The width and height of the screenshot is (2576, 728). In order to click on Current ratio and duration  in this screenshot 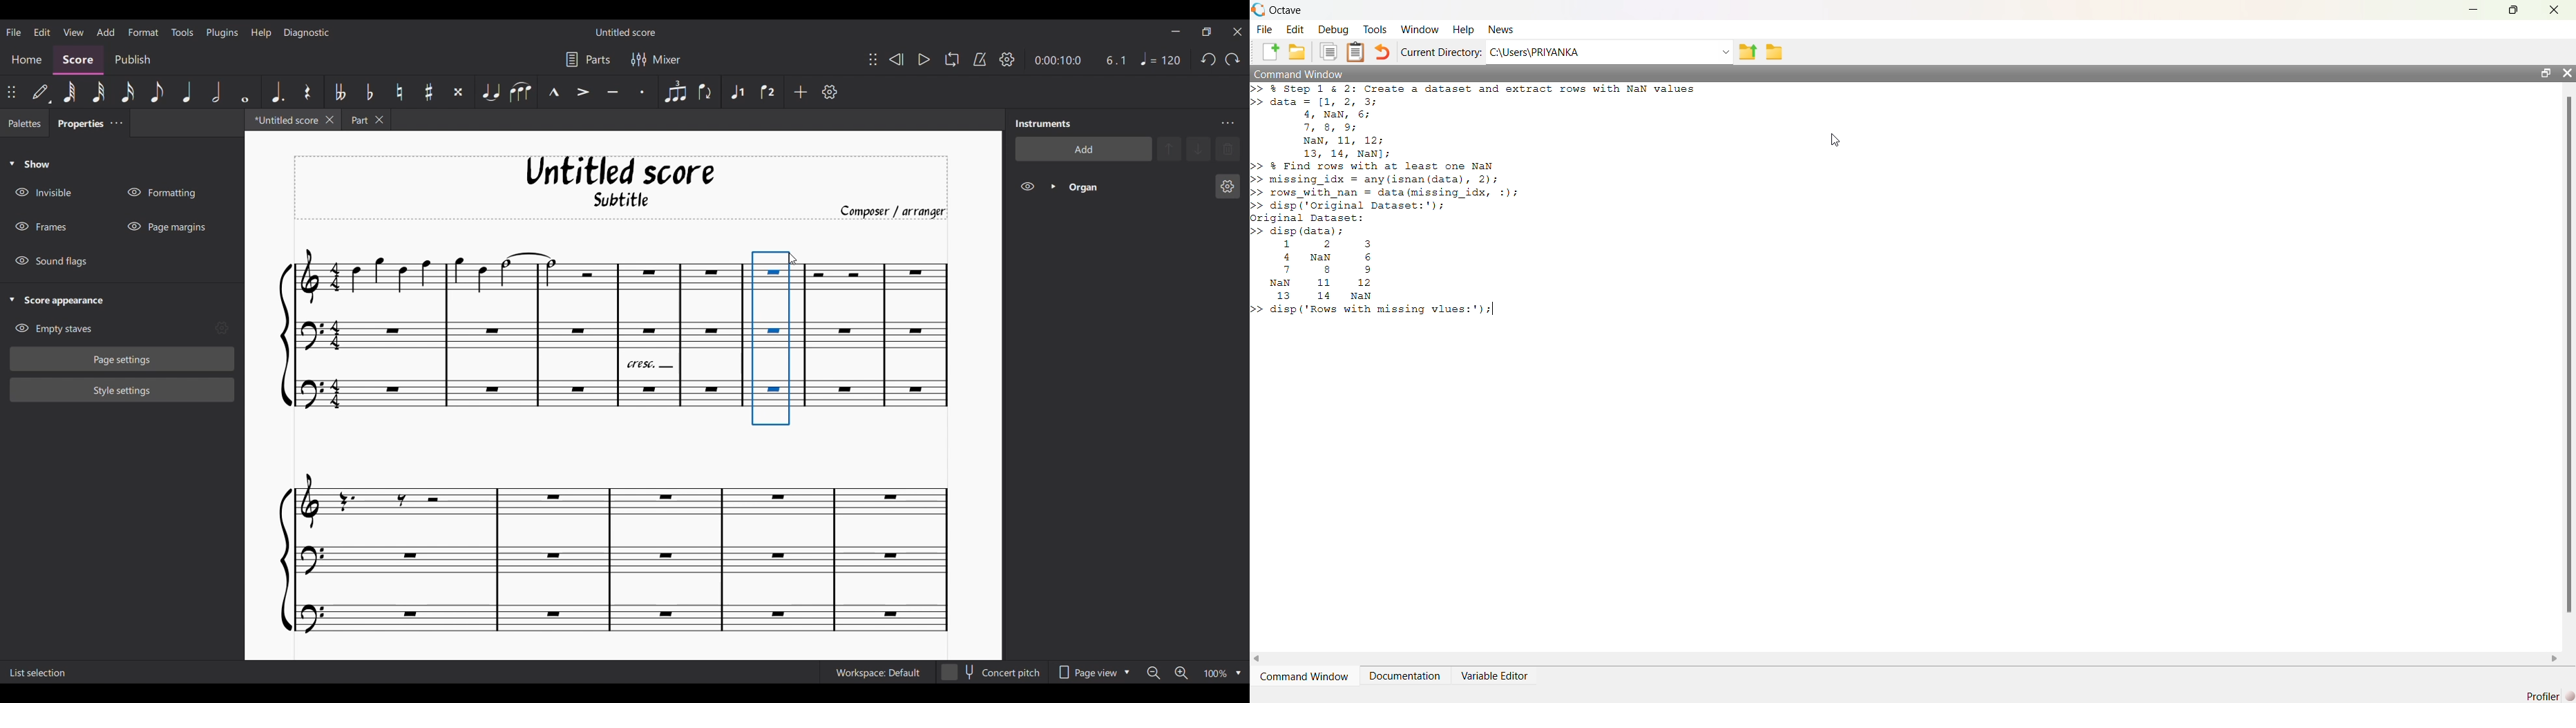, I will do `click(1082, 61)`.